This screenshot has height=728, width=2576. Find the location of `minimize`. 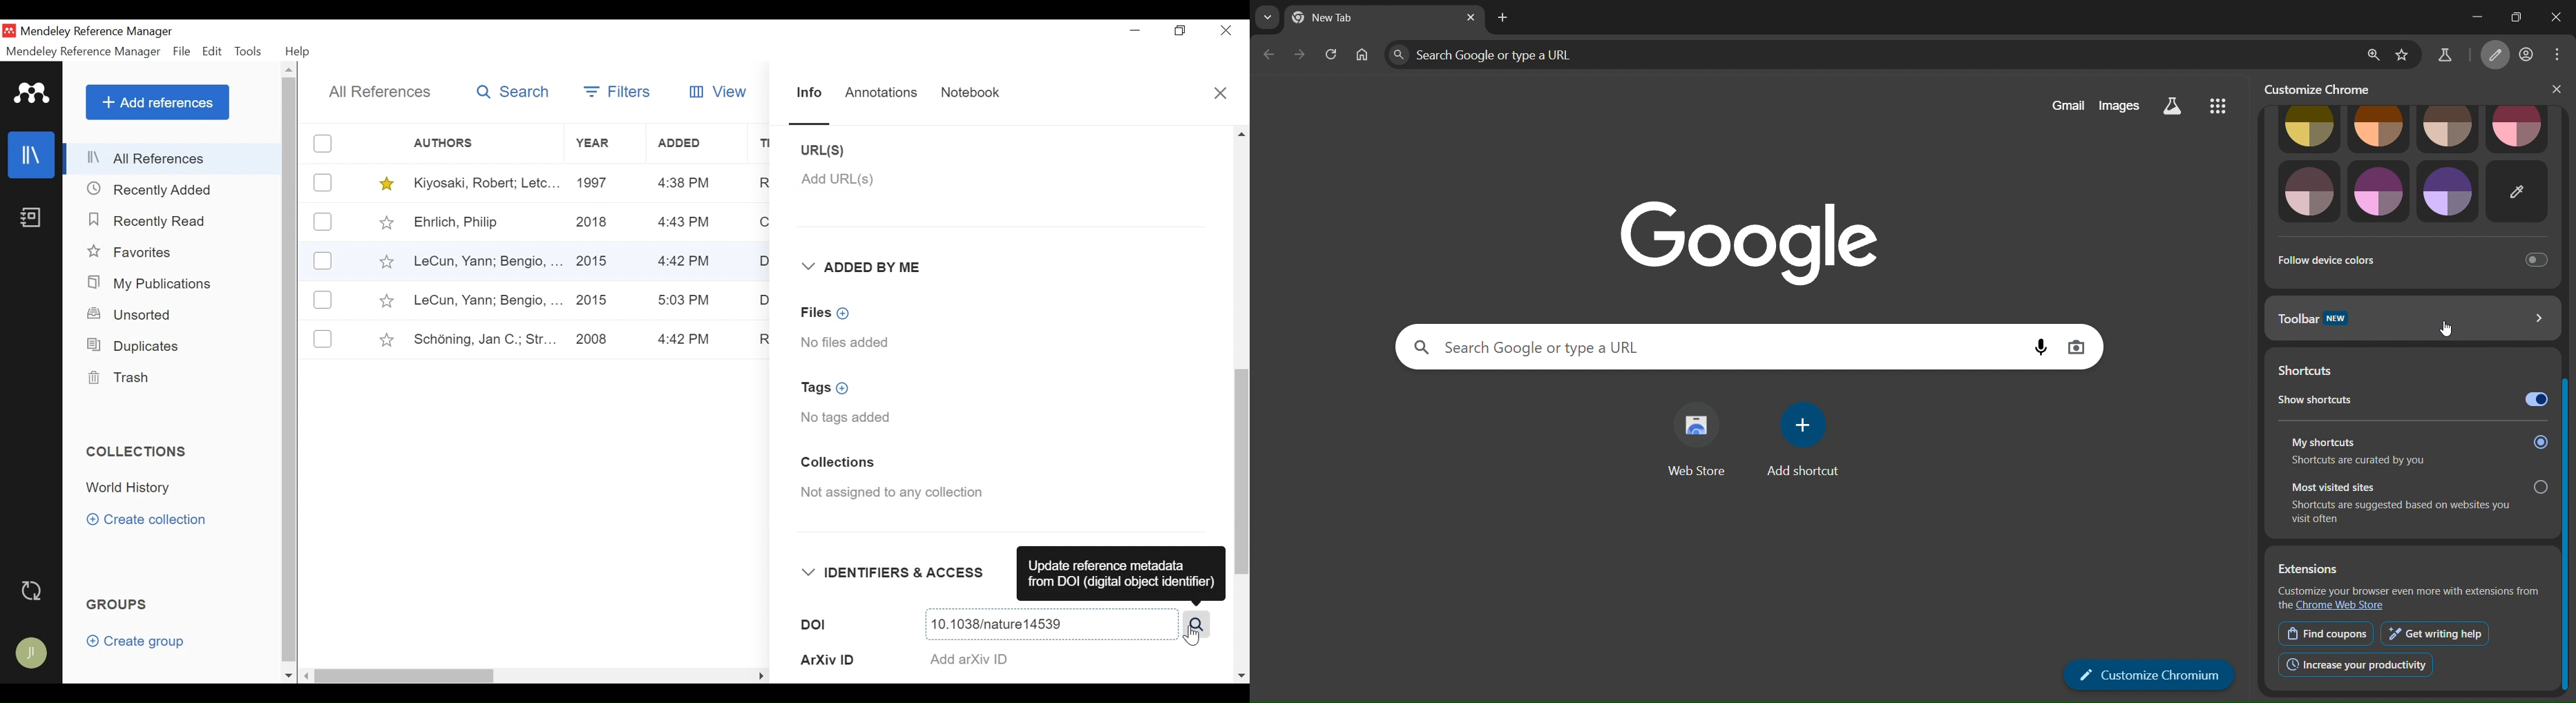

minimize is located at coordinates (1136, 30).